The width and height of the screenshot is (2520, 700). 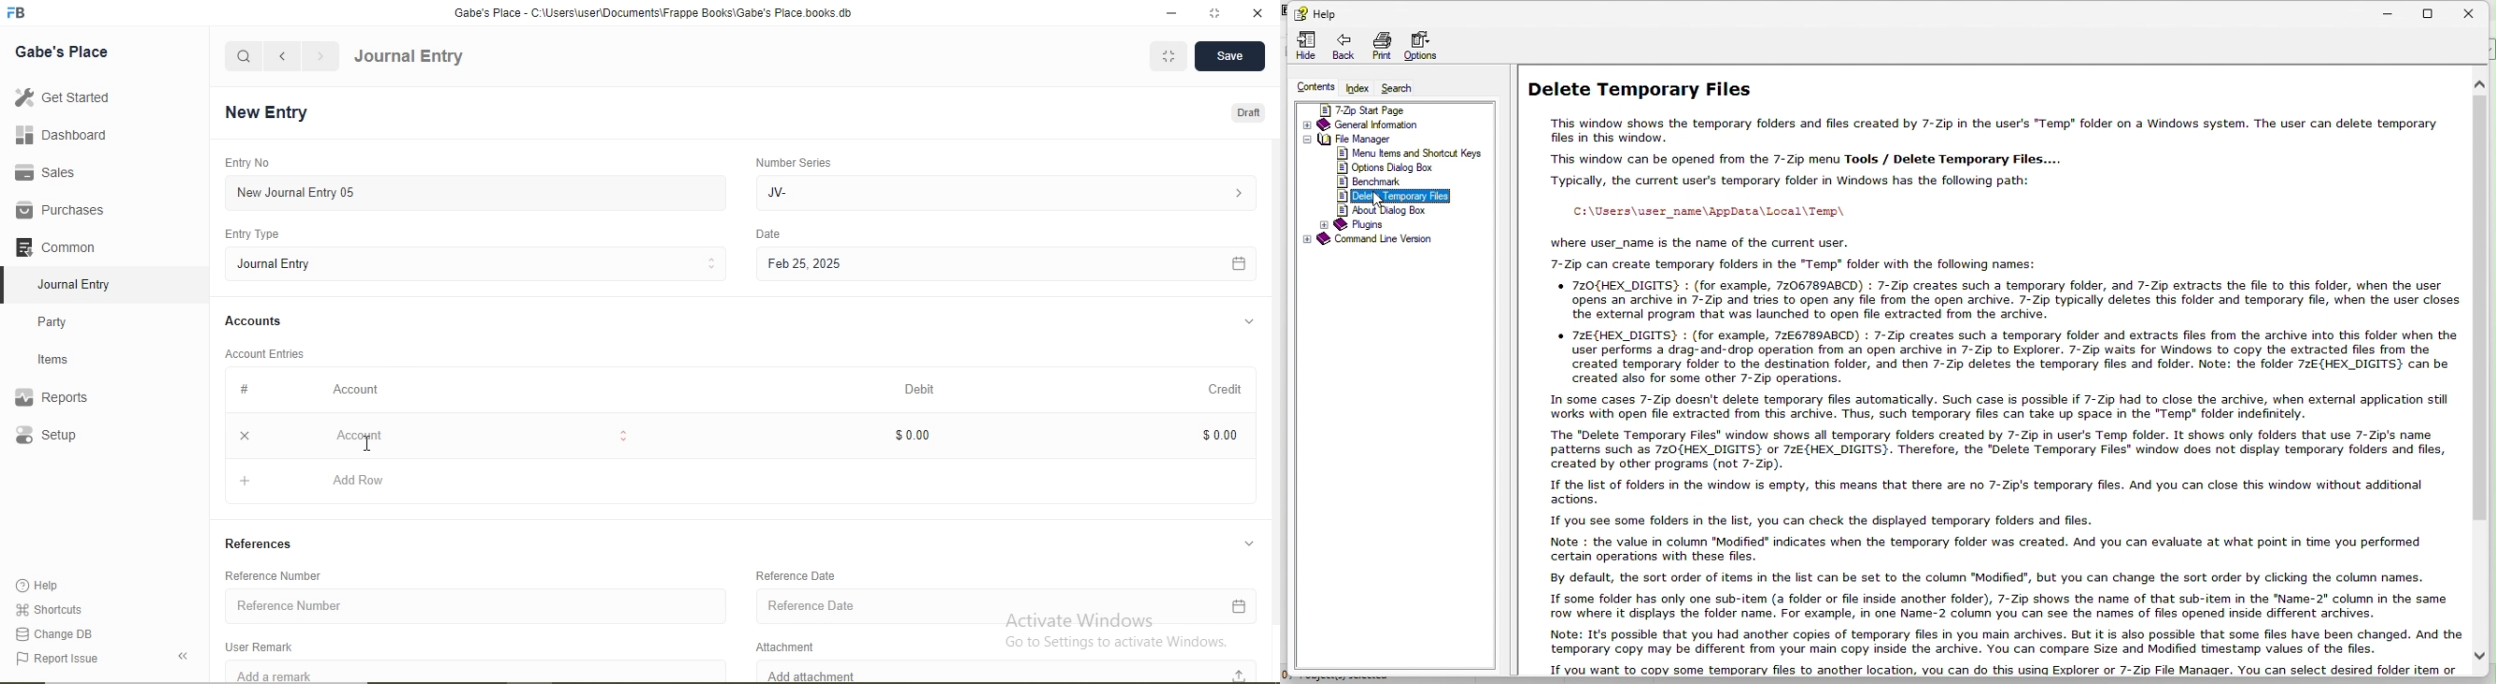 I want to click on collapse/expand, so click(x=1249, y=541).